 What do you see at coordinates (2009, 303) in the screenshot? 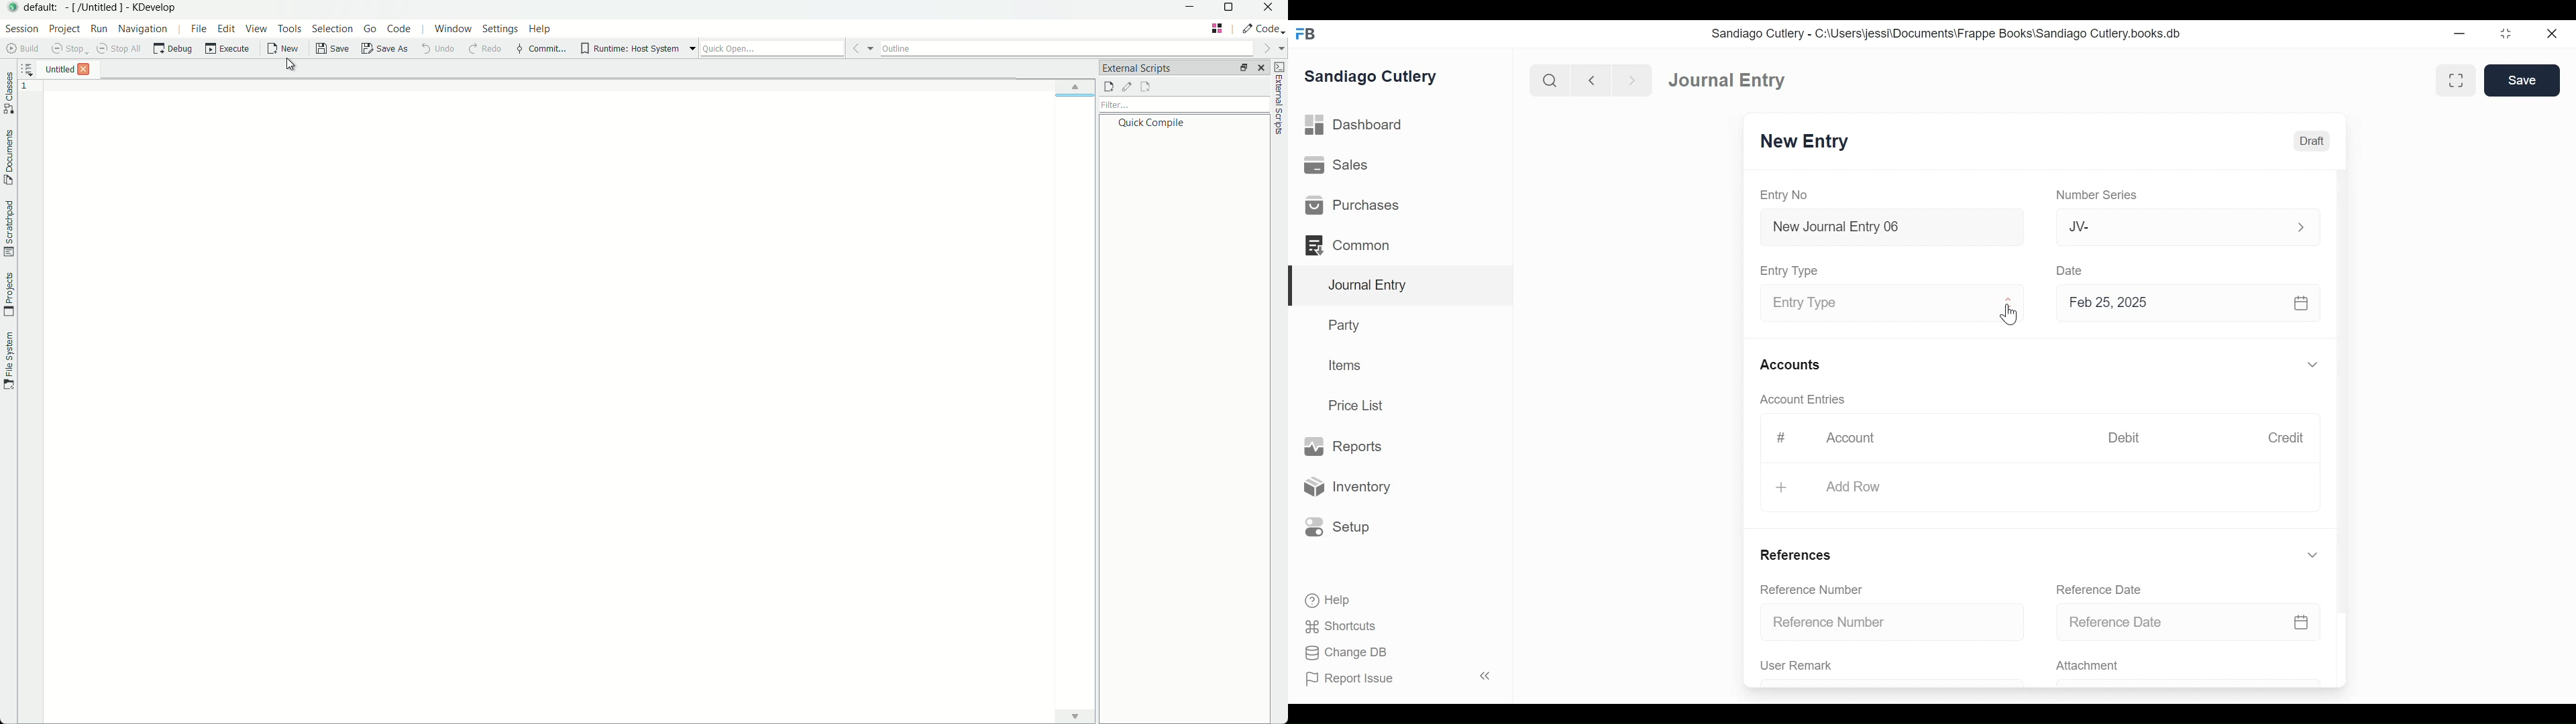
I see `Expand` at bounding box center [2009, 303].